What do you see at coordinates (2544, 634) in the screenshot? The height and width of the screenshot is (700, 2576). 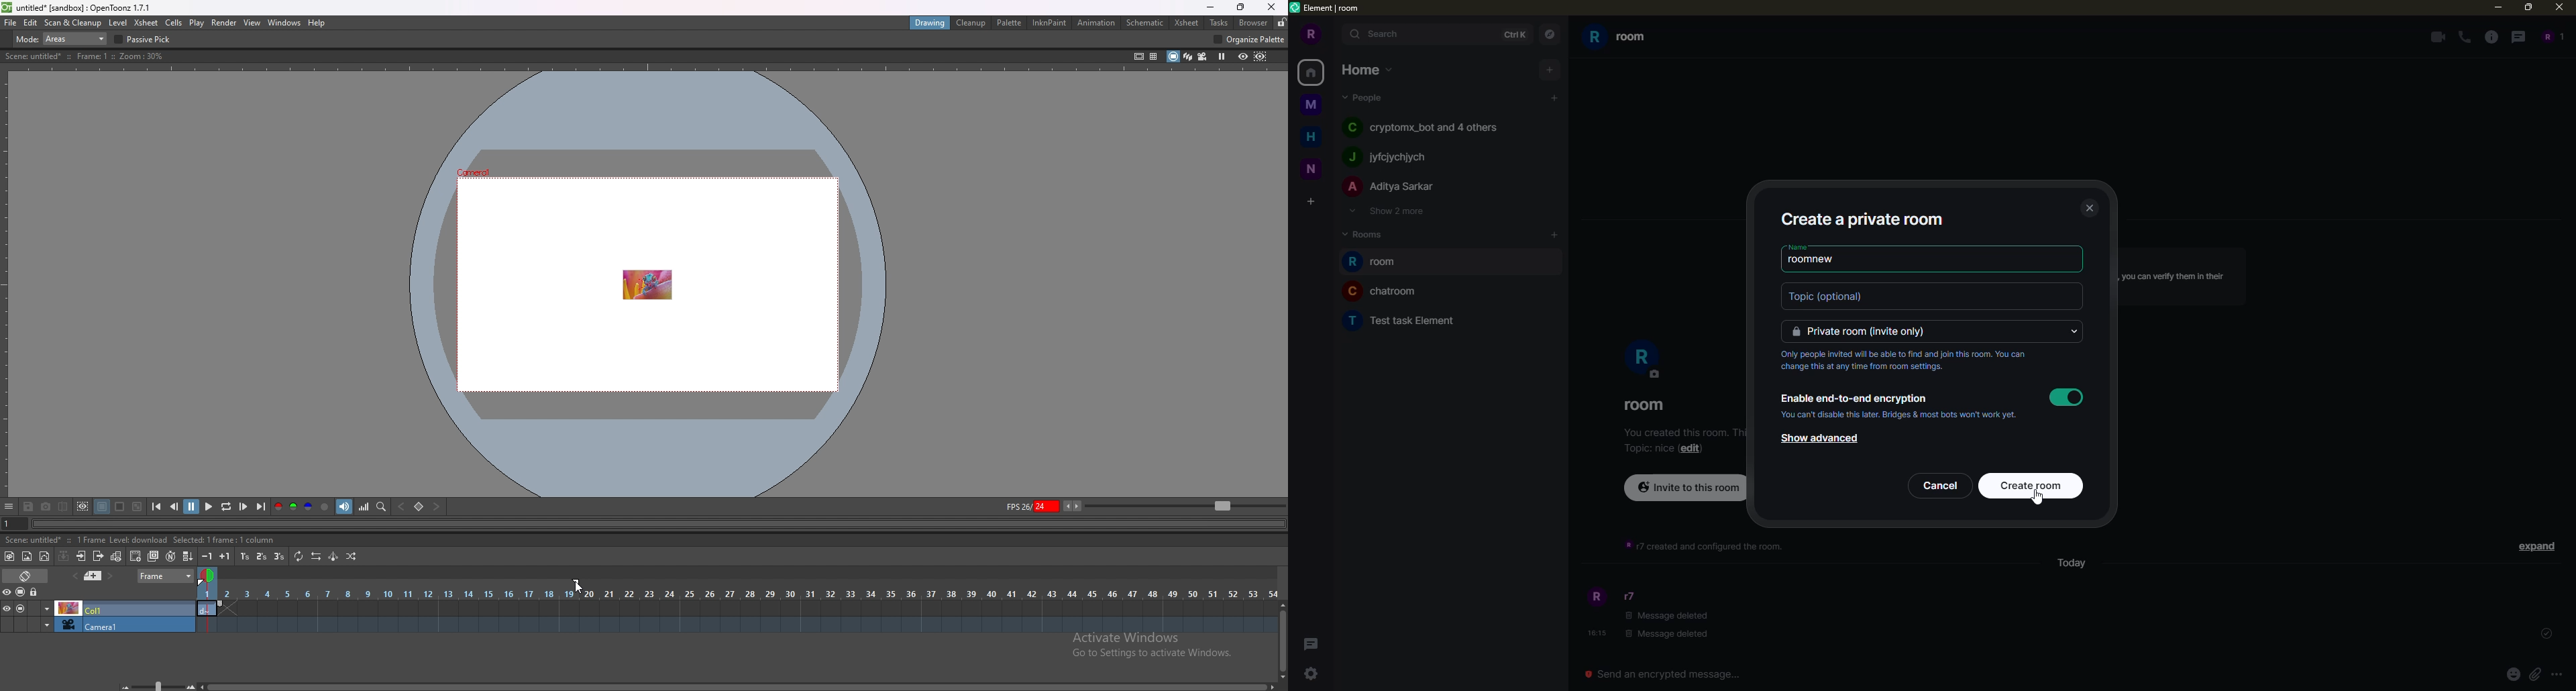 I see `set` at bounding box center [2544, 634].